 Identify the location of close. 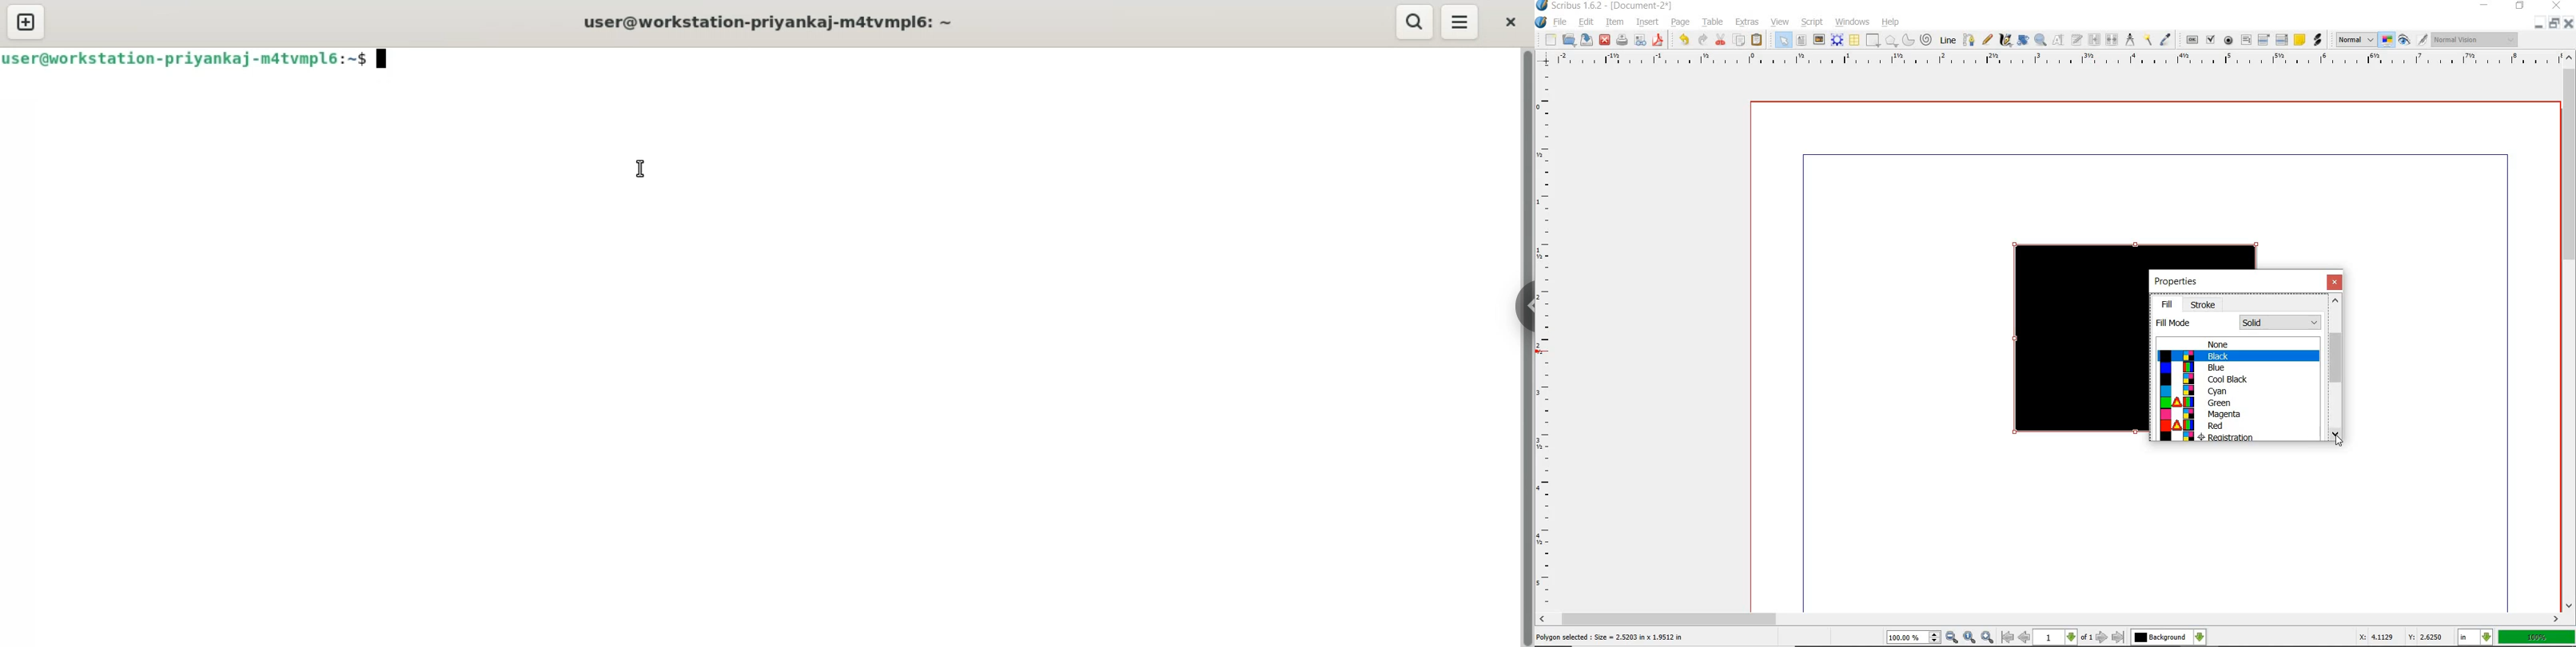
(1604, 41).